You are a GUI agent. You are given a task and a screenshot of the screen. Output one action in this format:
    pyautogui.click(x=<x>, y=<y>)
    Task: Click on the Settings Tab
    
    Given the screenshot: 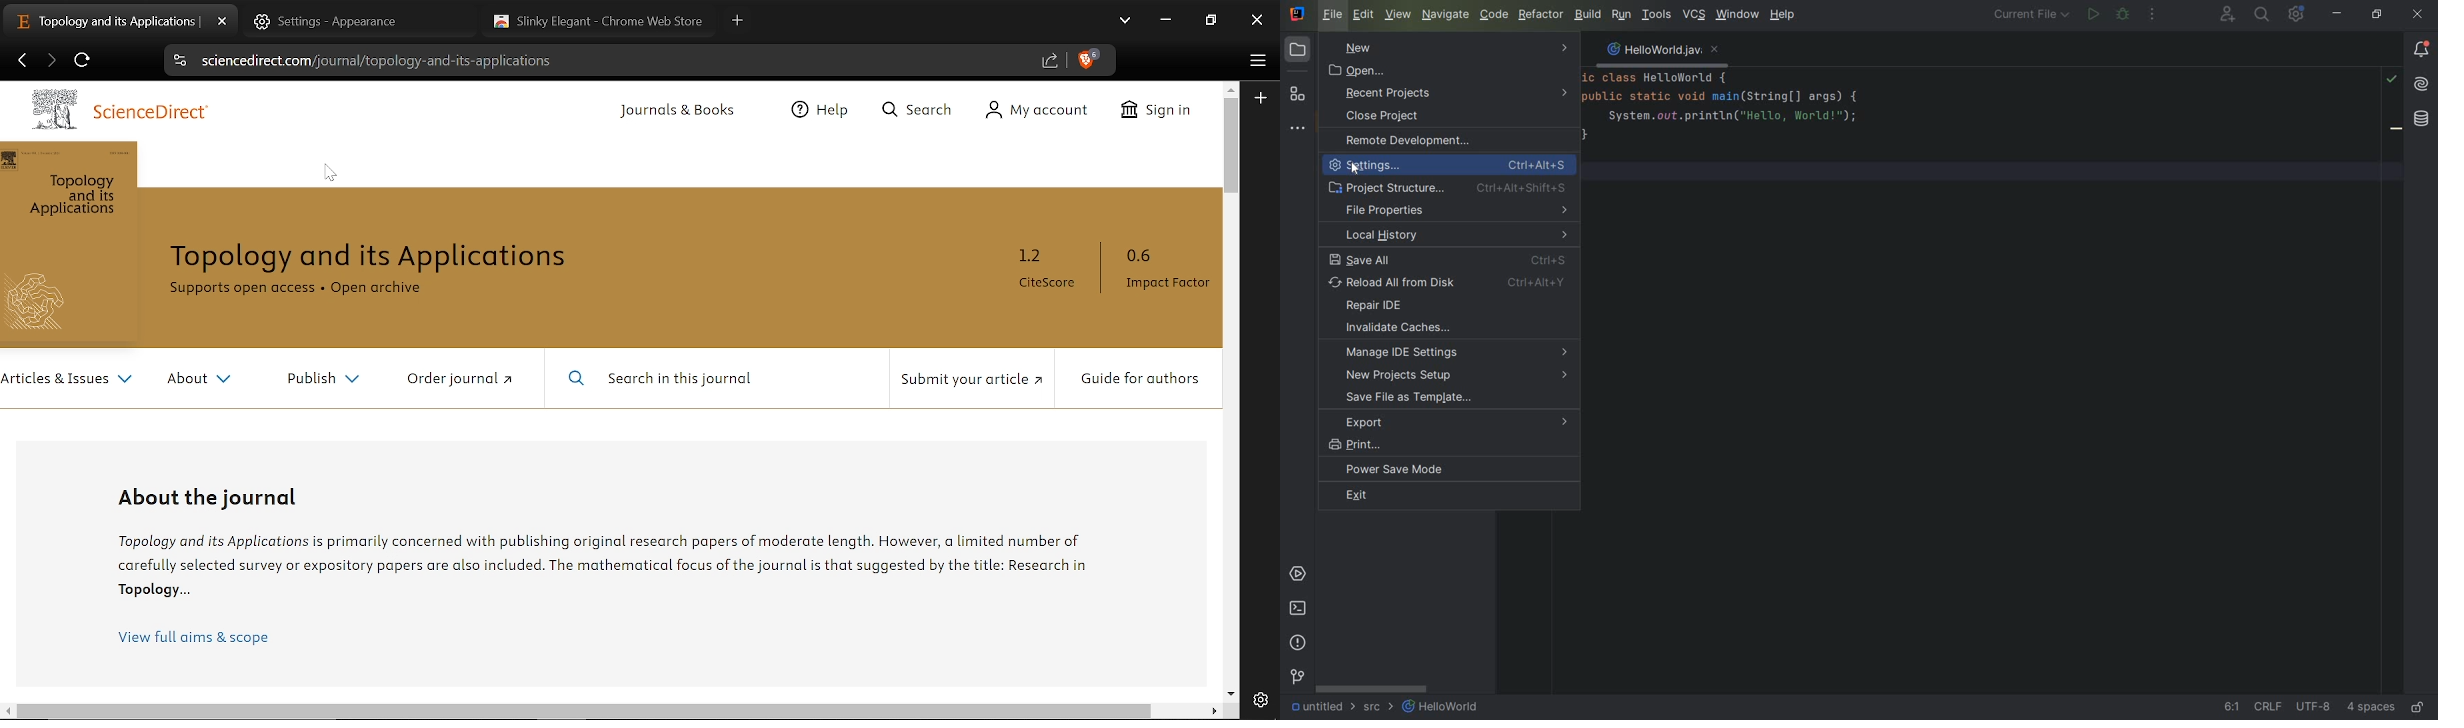 What is the action you would take?
    pyautogui.click(x=330, y=21)
    